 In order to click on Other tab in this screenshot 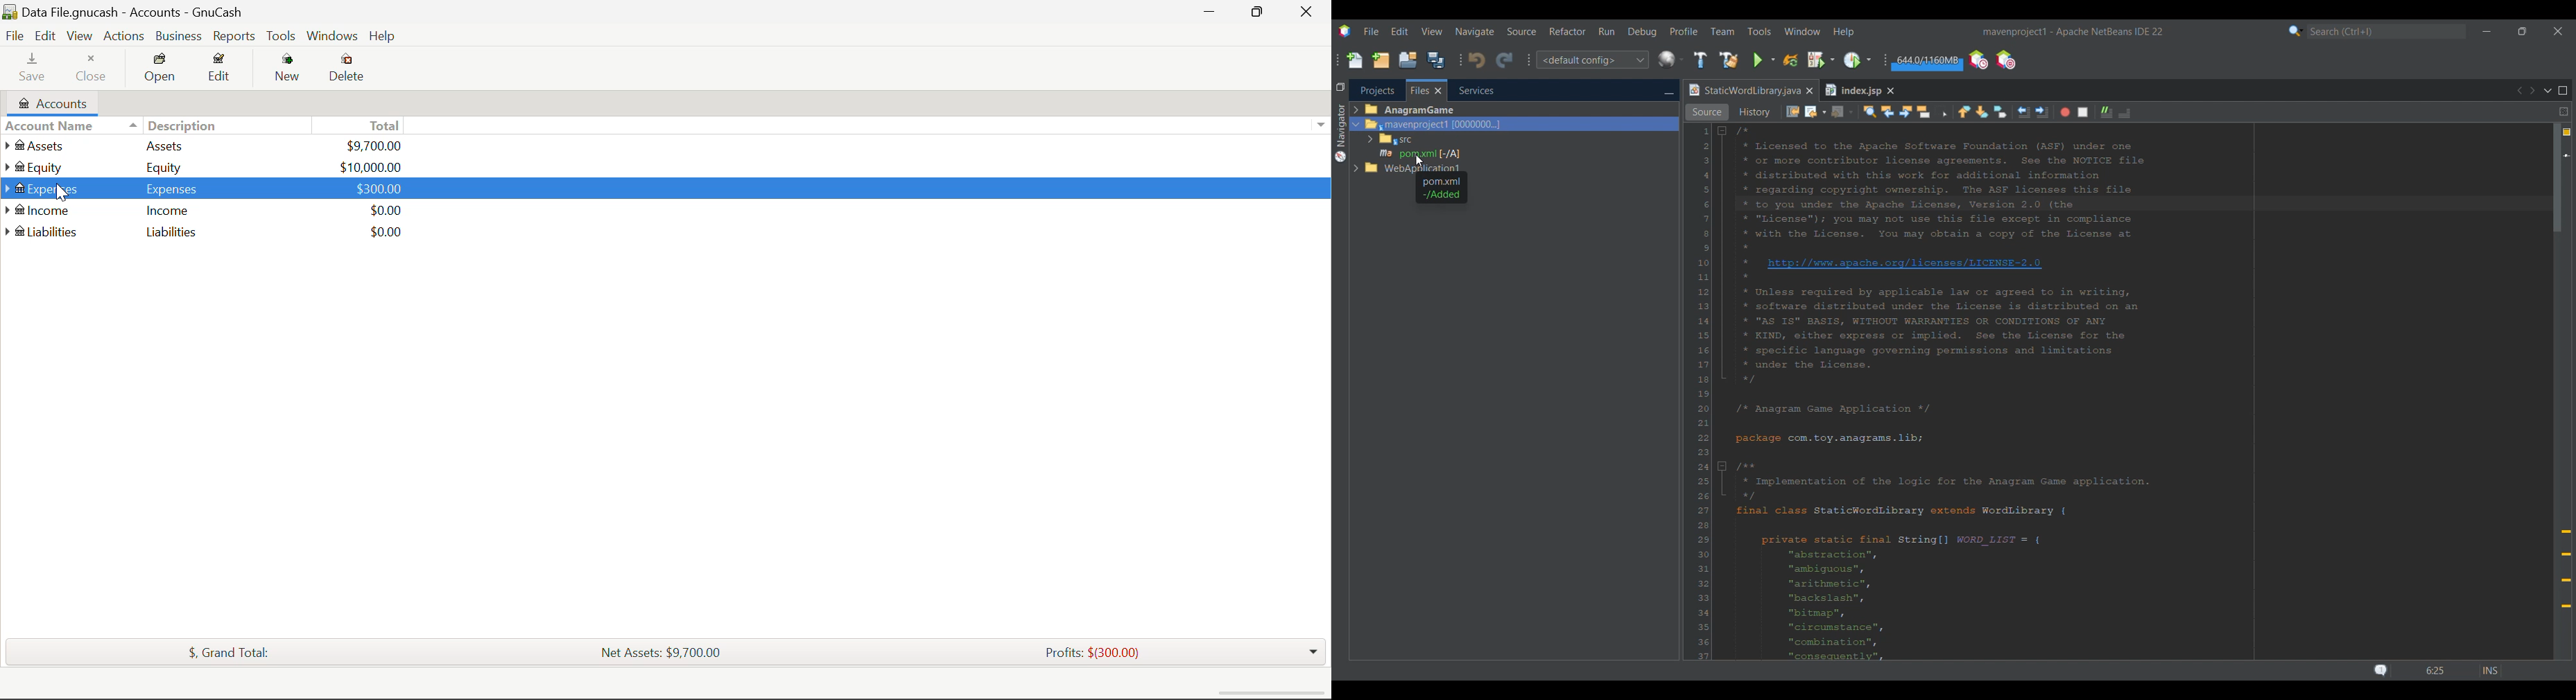, I will do `click(1859, 90)`.